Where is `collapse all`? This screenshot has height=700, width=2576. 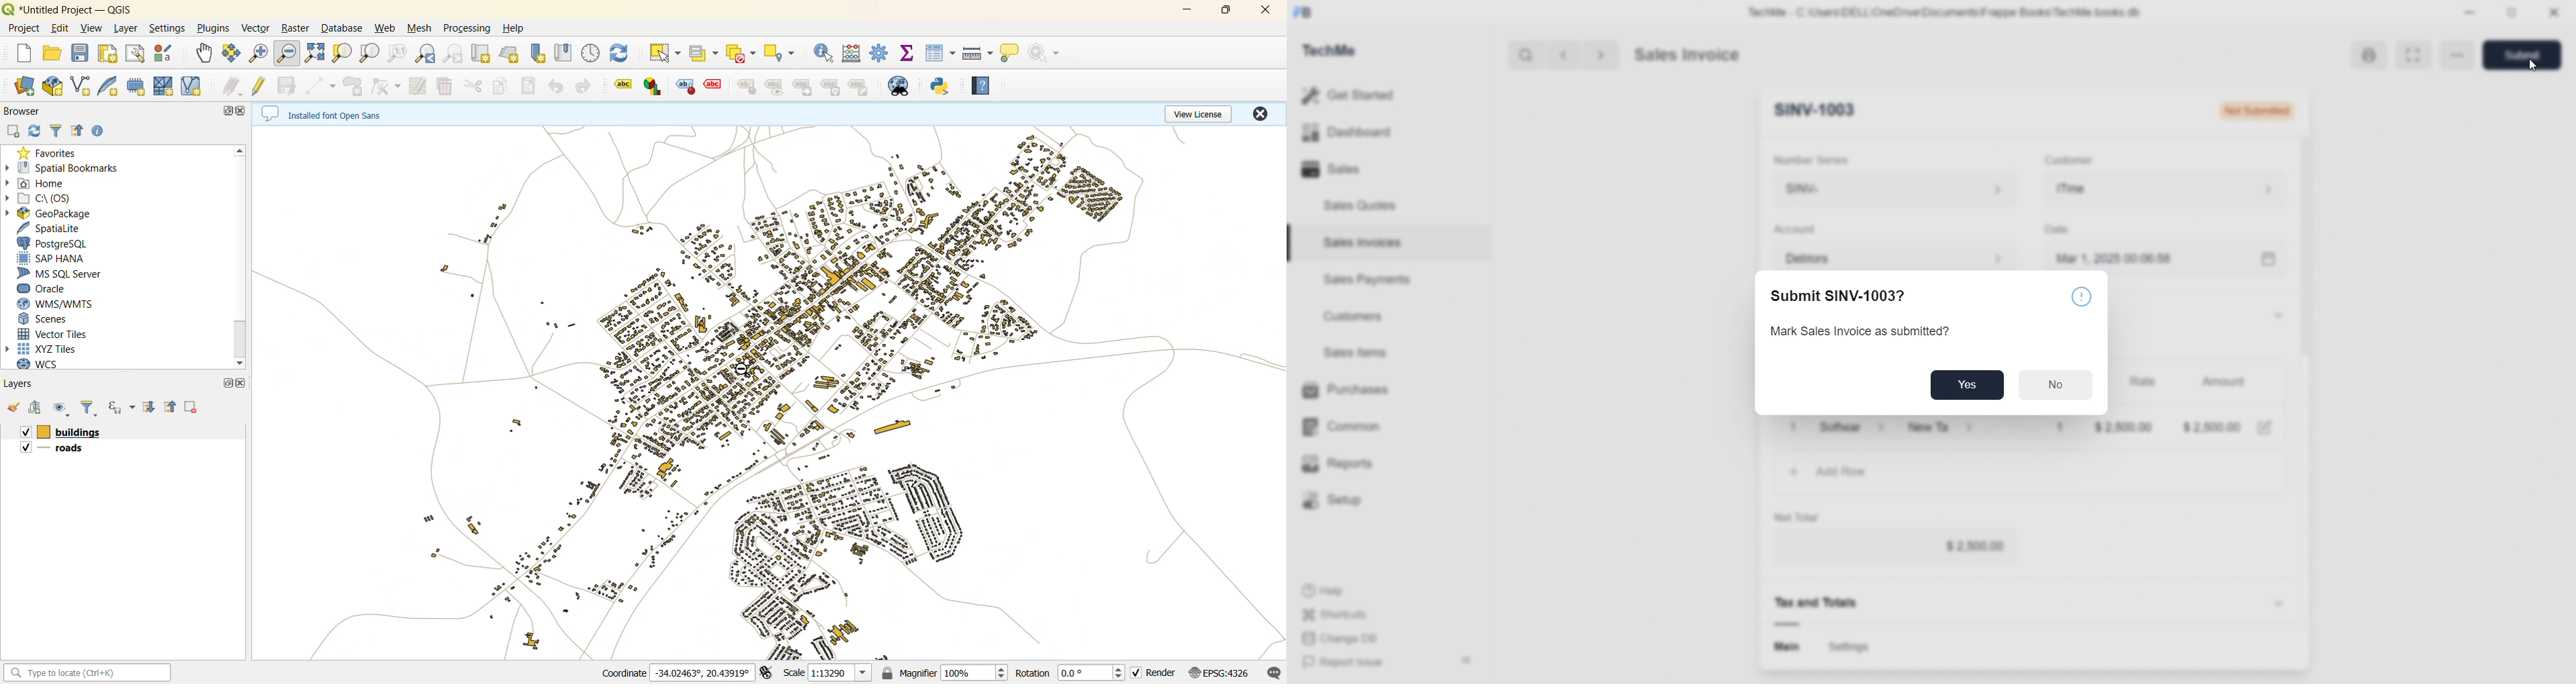
collapse all is located at coordinates (79, 131).